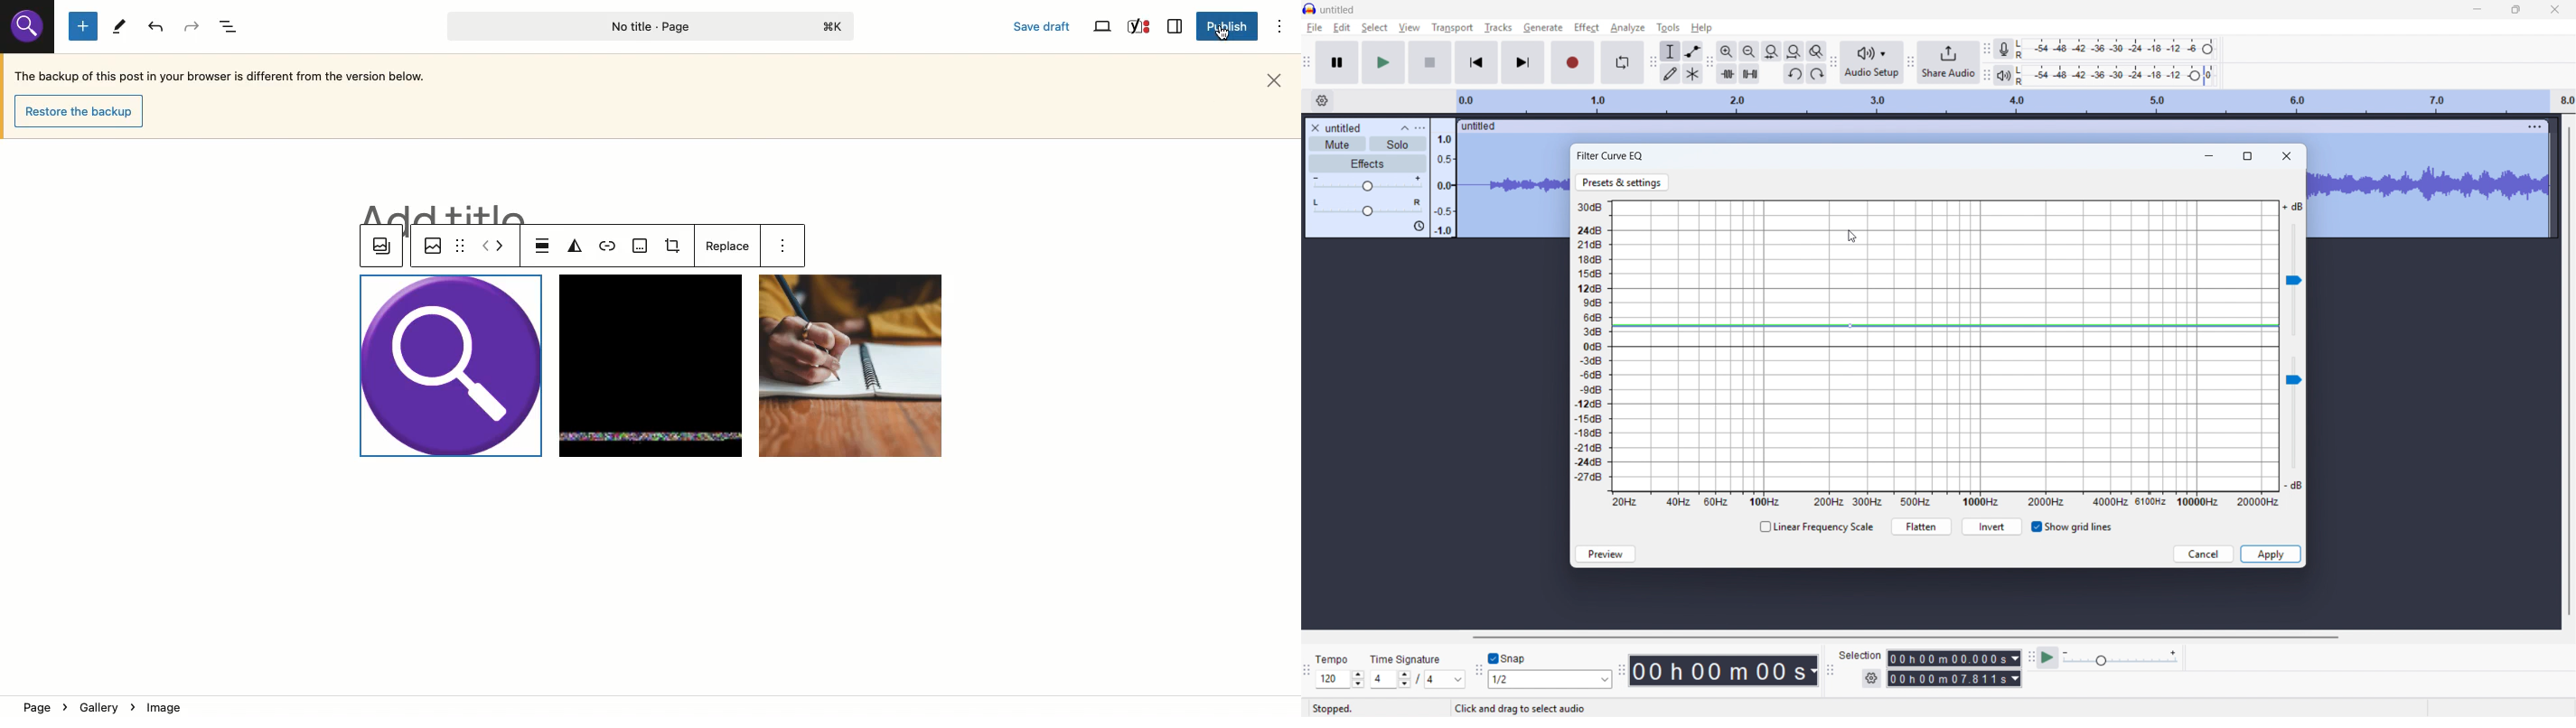  Describe the element at coordinates (1953, 659) in the screenshot. I see `Selection start time ` at that location.